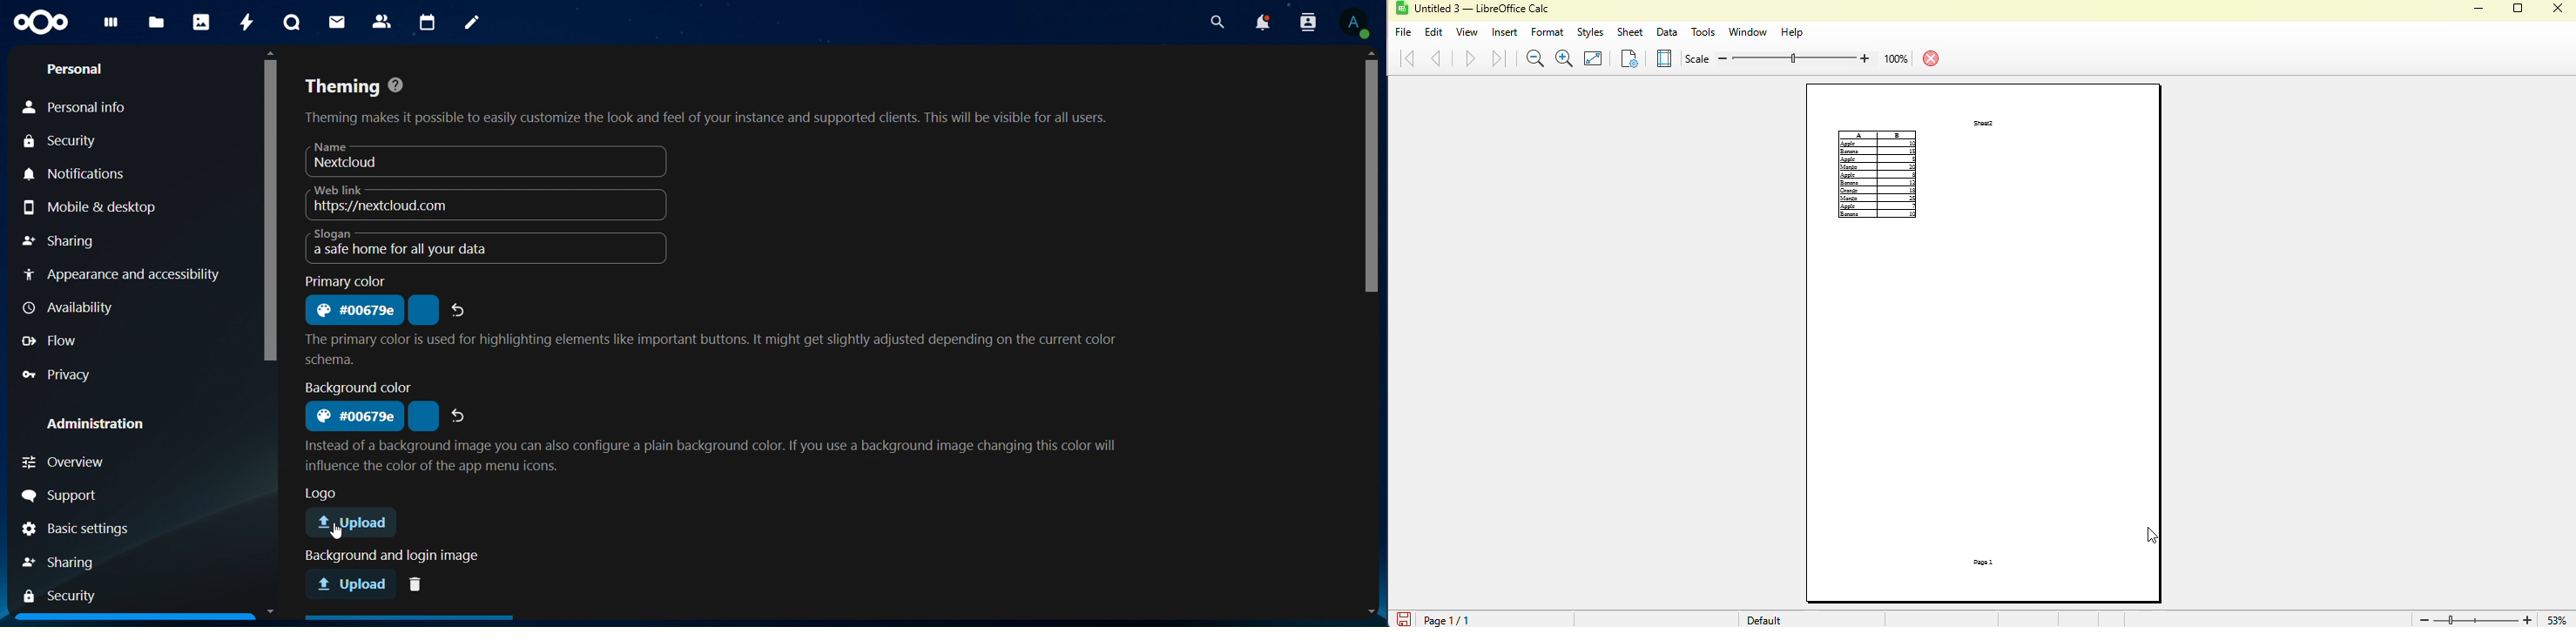 This screenshot has width=2576, height=644. I want to click on web link, so click(414, 201).